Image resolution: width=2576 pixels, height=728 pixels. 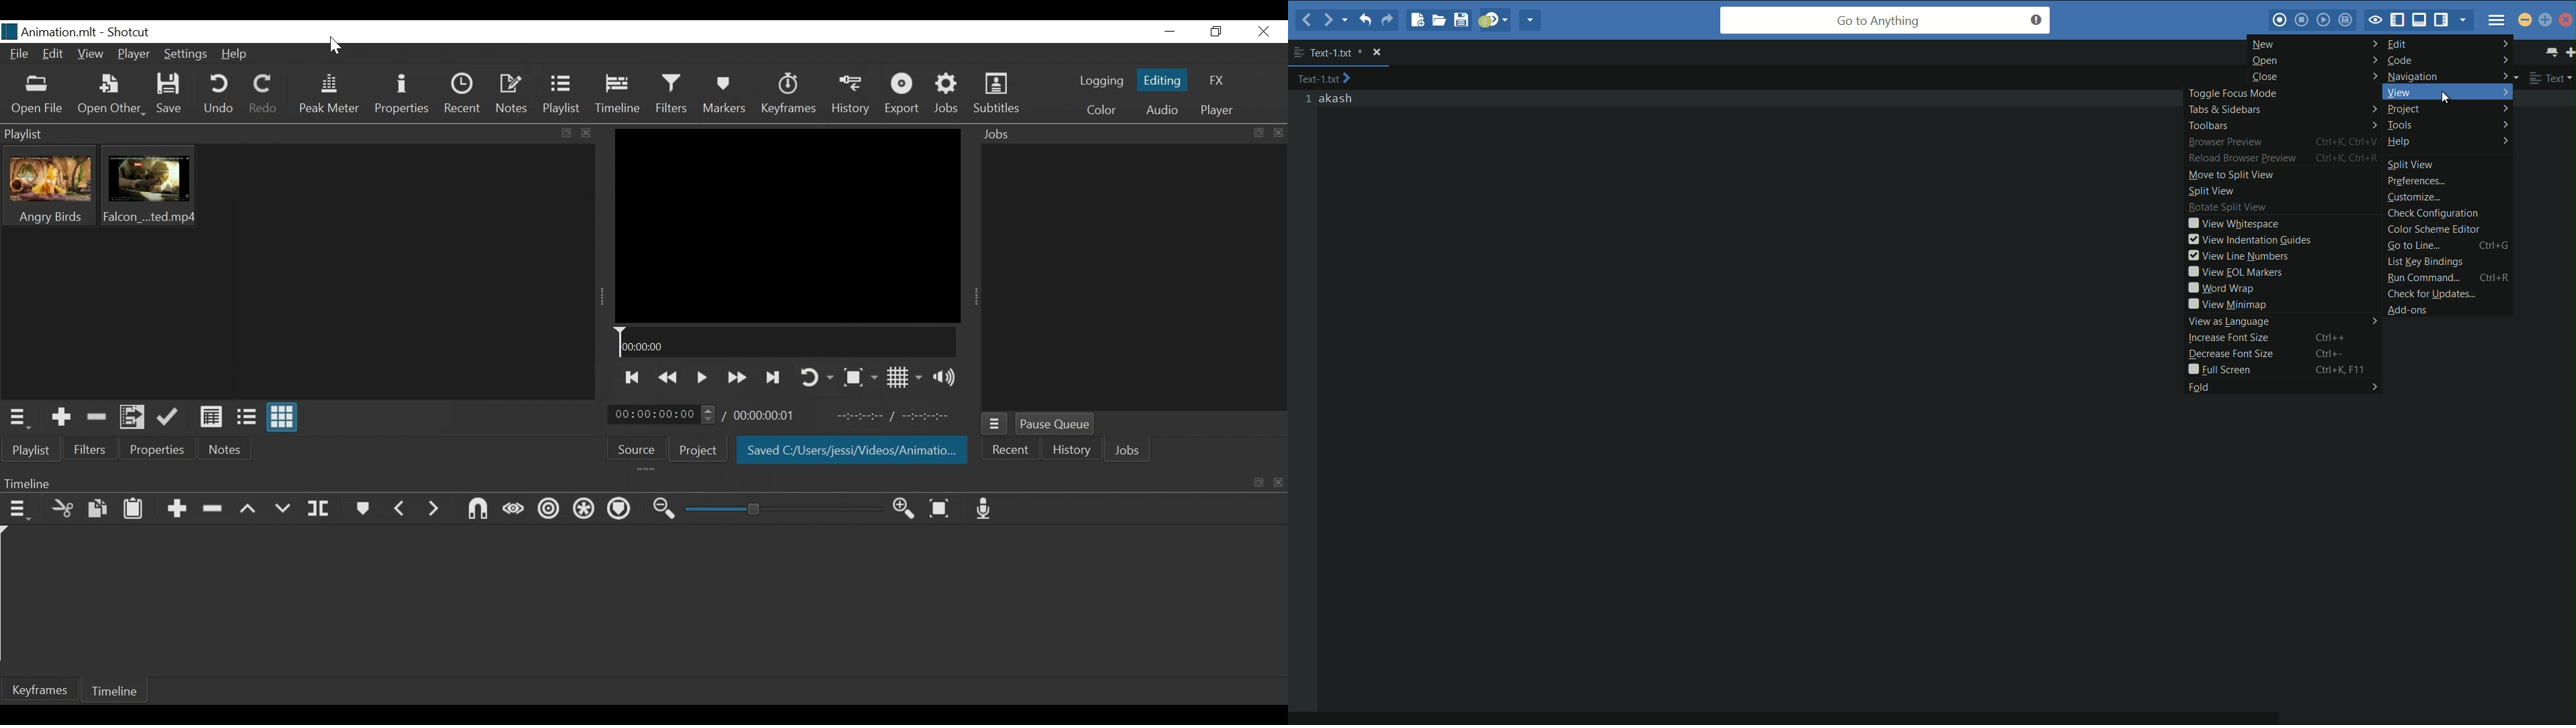 What do you see at coordinates (736, 377) in the screenshot?
I see `Play forward quickly` at bounding box center [736, 377].